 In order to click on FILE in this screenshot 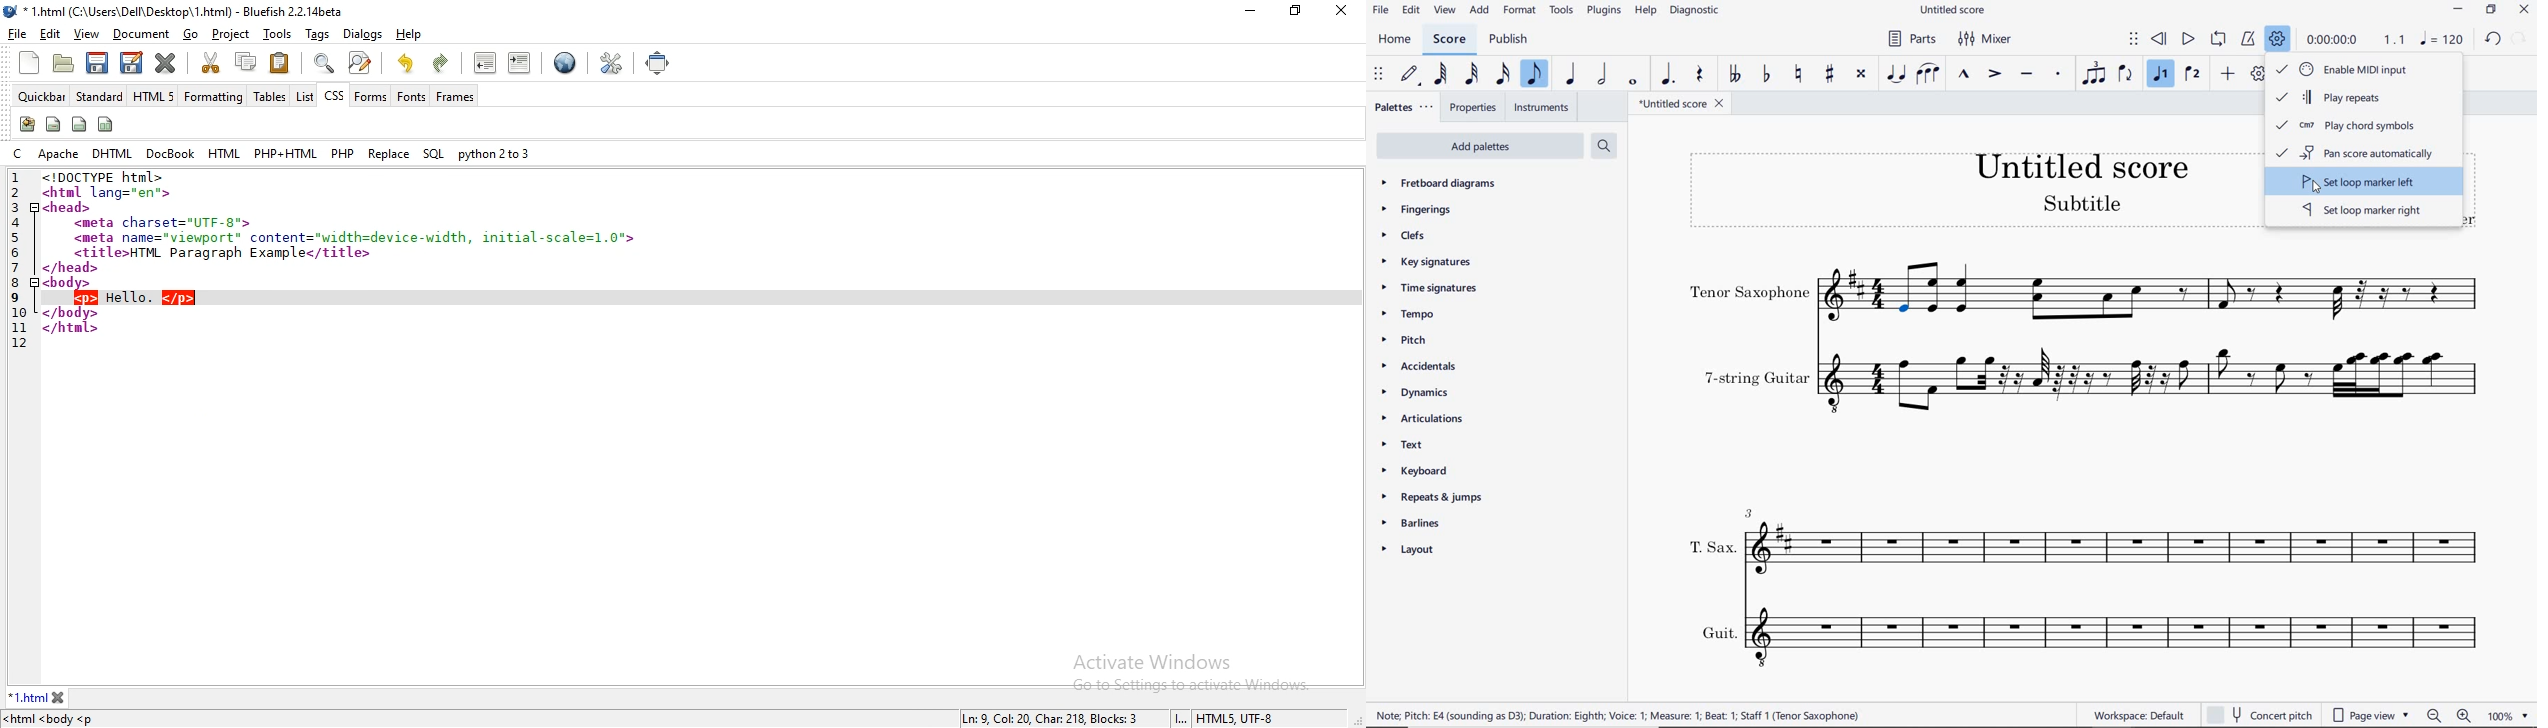, I will do `click(1381, 12)`.